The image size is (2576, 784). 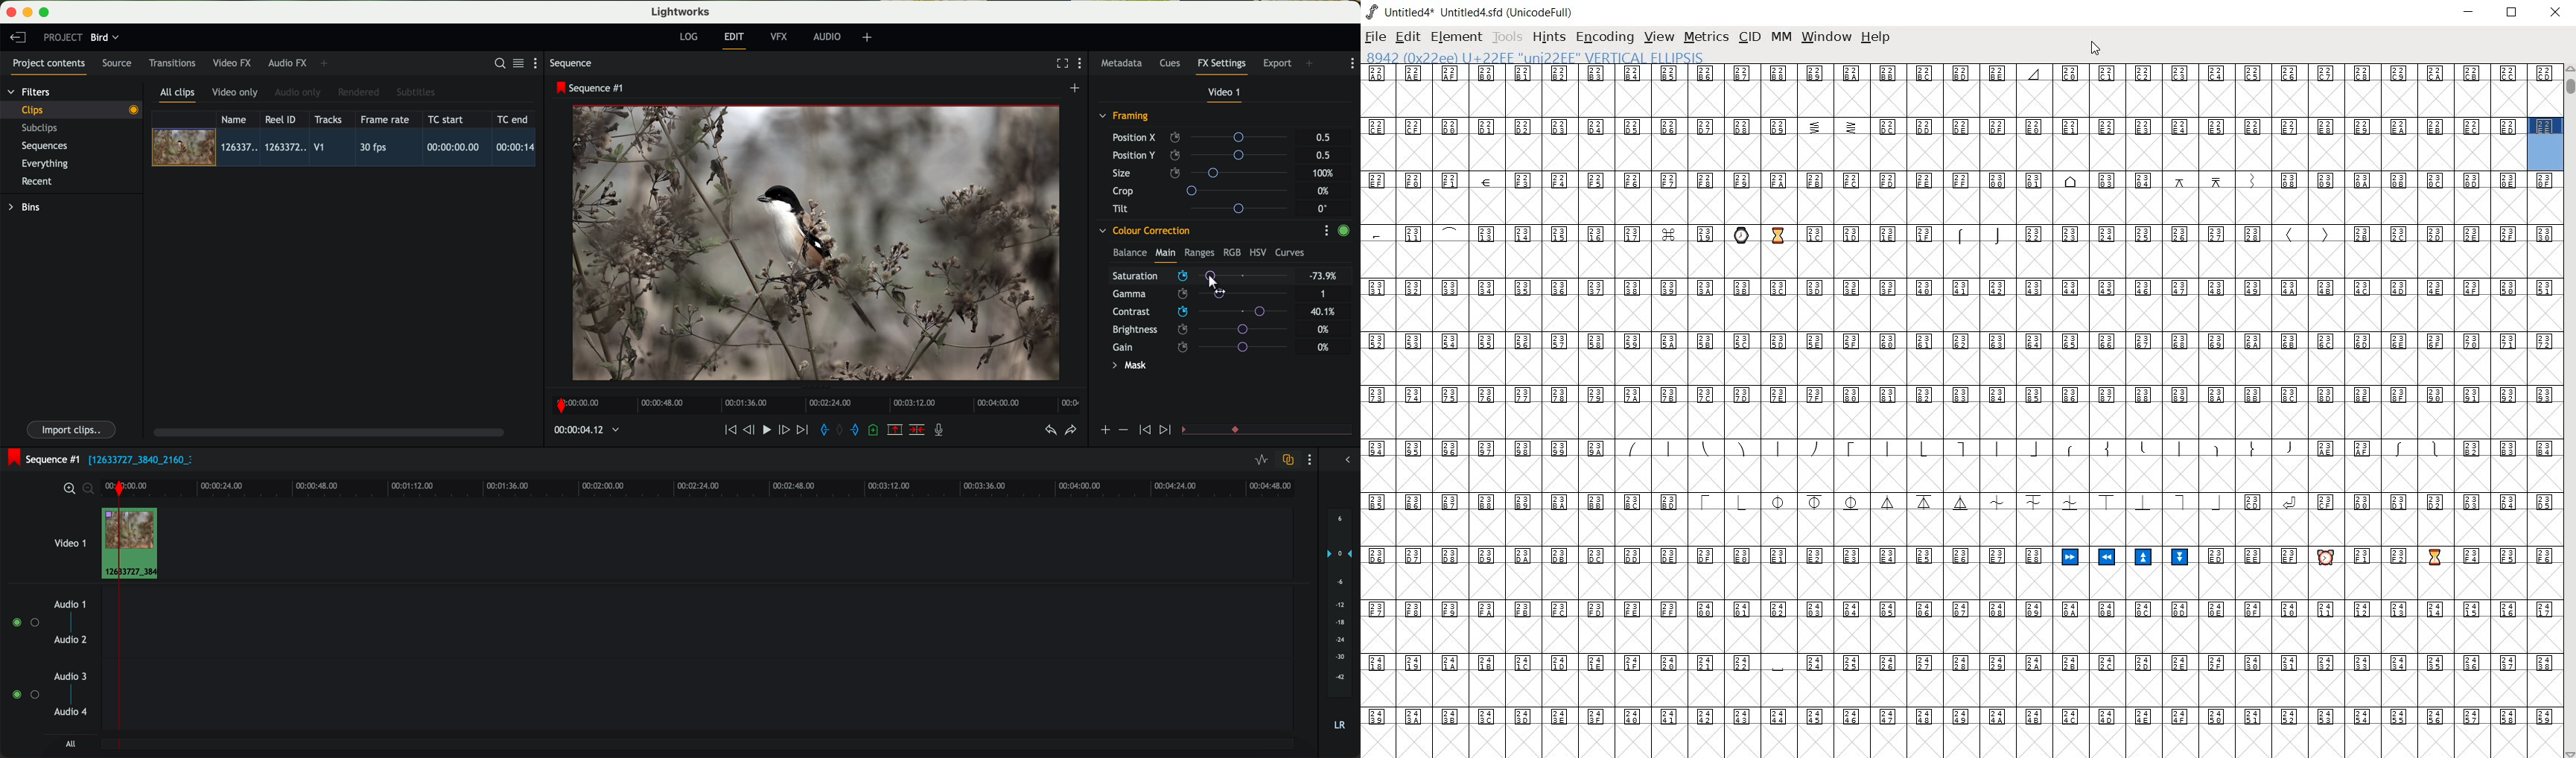 I want to click on add 'out' mark, so click(x=860, y=429).